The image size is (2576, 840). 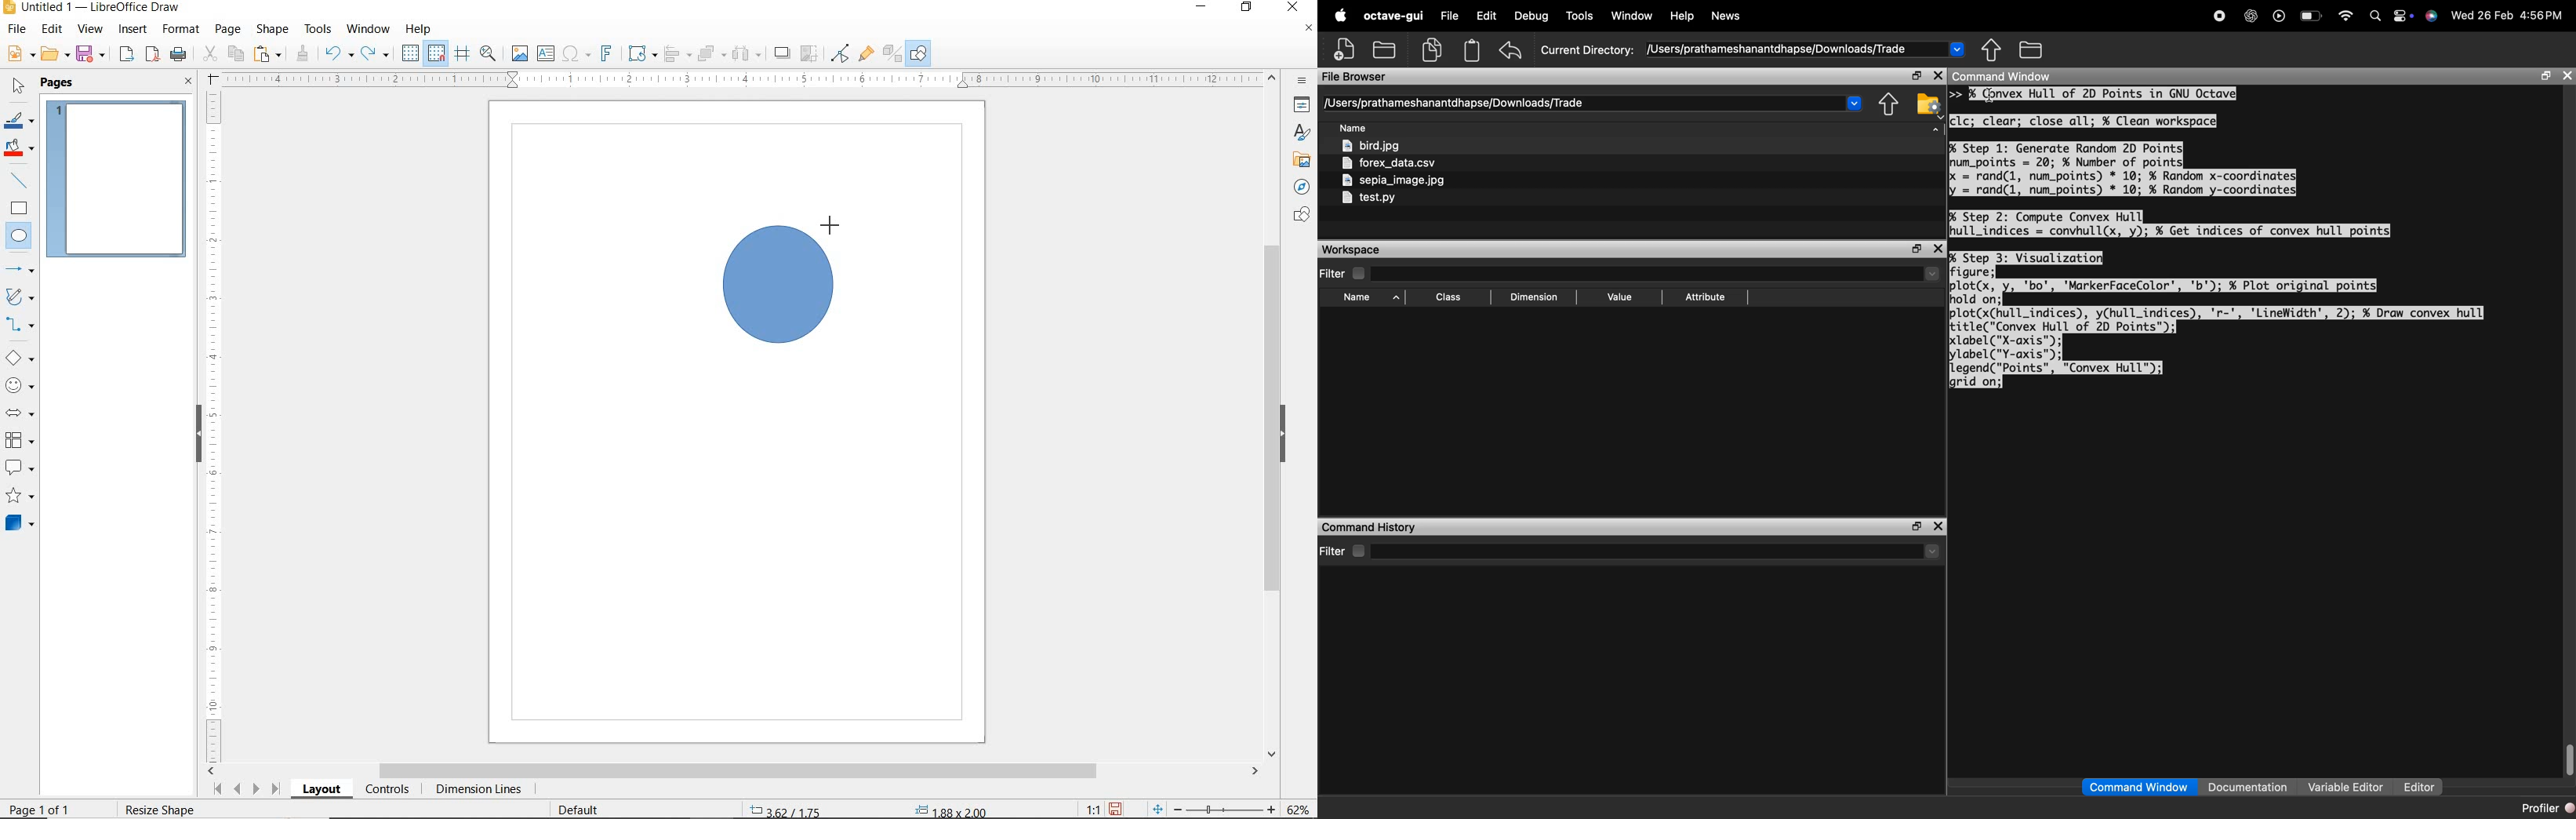 What do you see at coordinates (574, 55) in the screenshot?
I see `INSERT SPECIAL CHARACTERS` at bounding box center [574, 55].